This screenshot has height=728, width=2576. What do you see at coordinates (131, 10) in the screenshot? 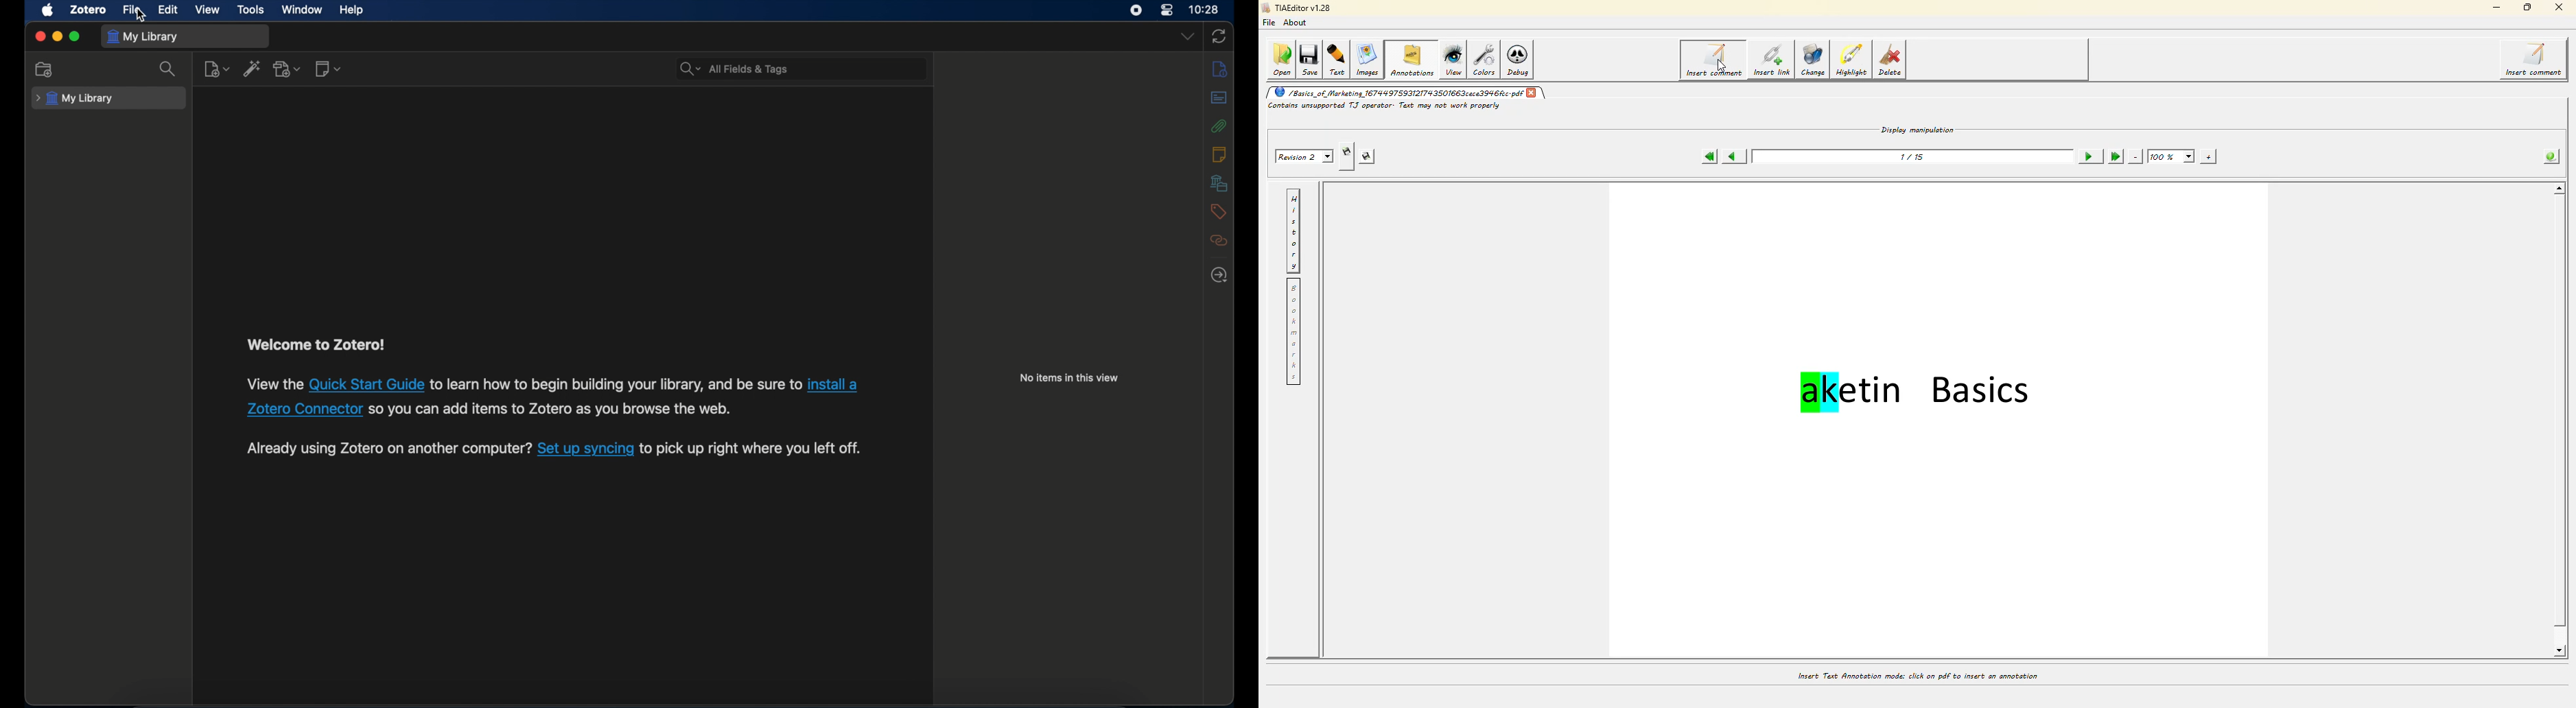
I see `file` at bounding box center [131, 10].